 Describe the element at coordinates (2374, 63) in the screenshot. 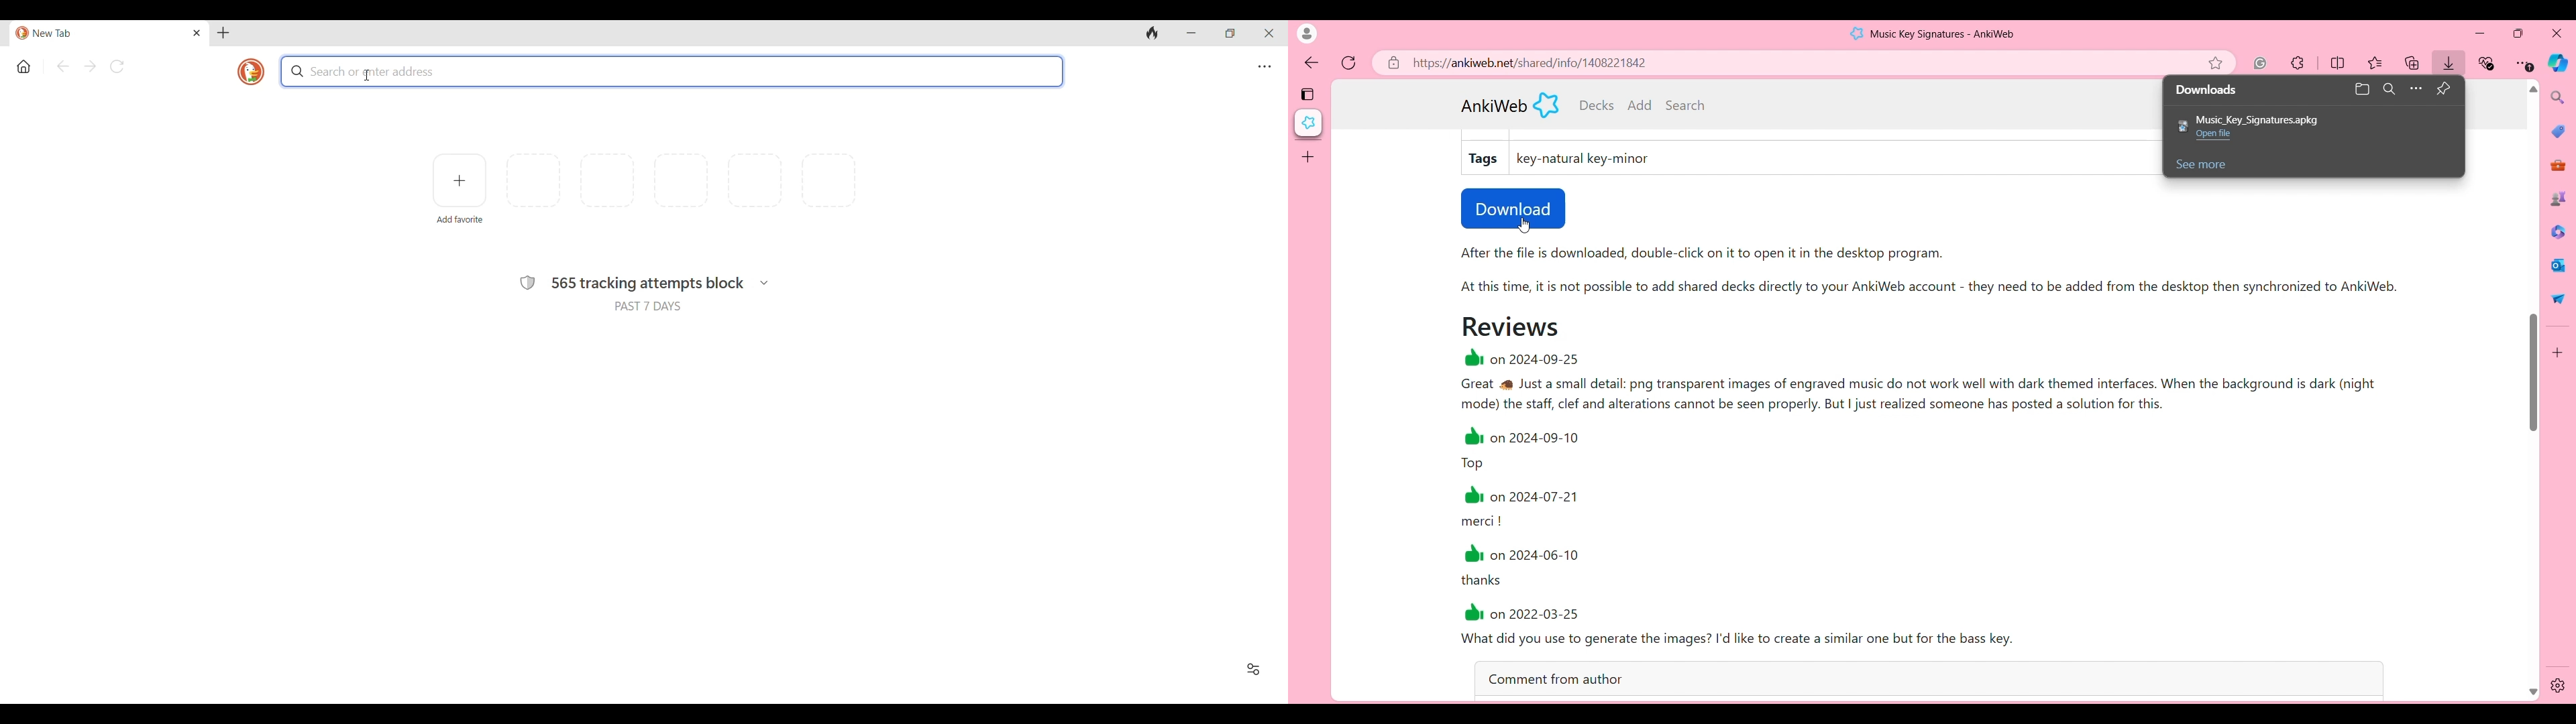

I see `Favorites` at that location.